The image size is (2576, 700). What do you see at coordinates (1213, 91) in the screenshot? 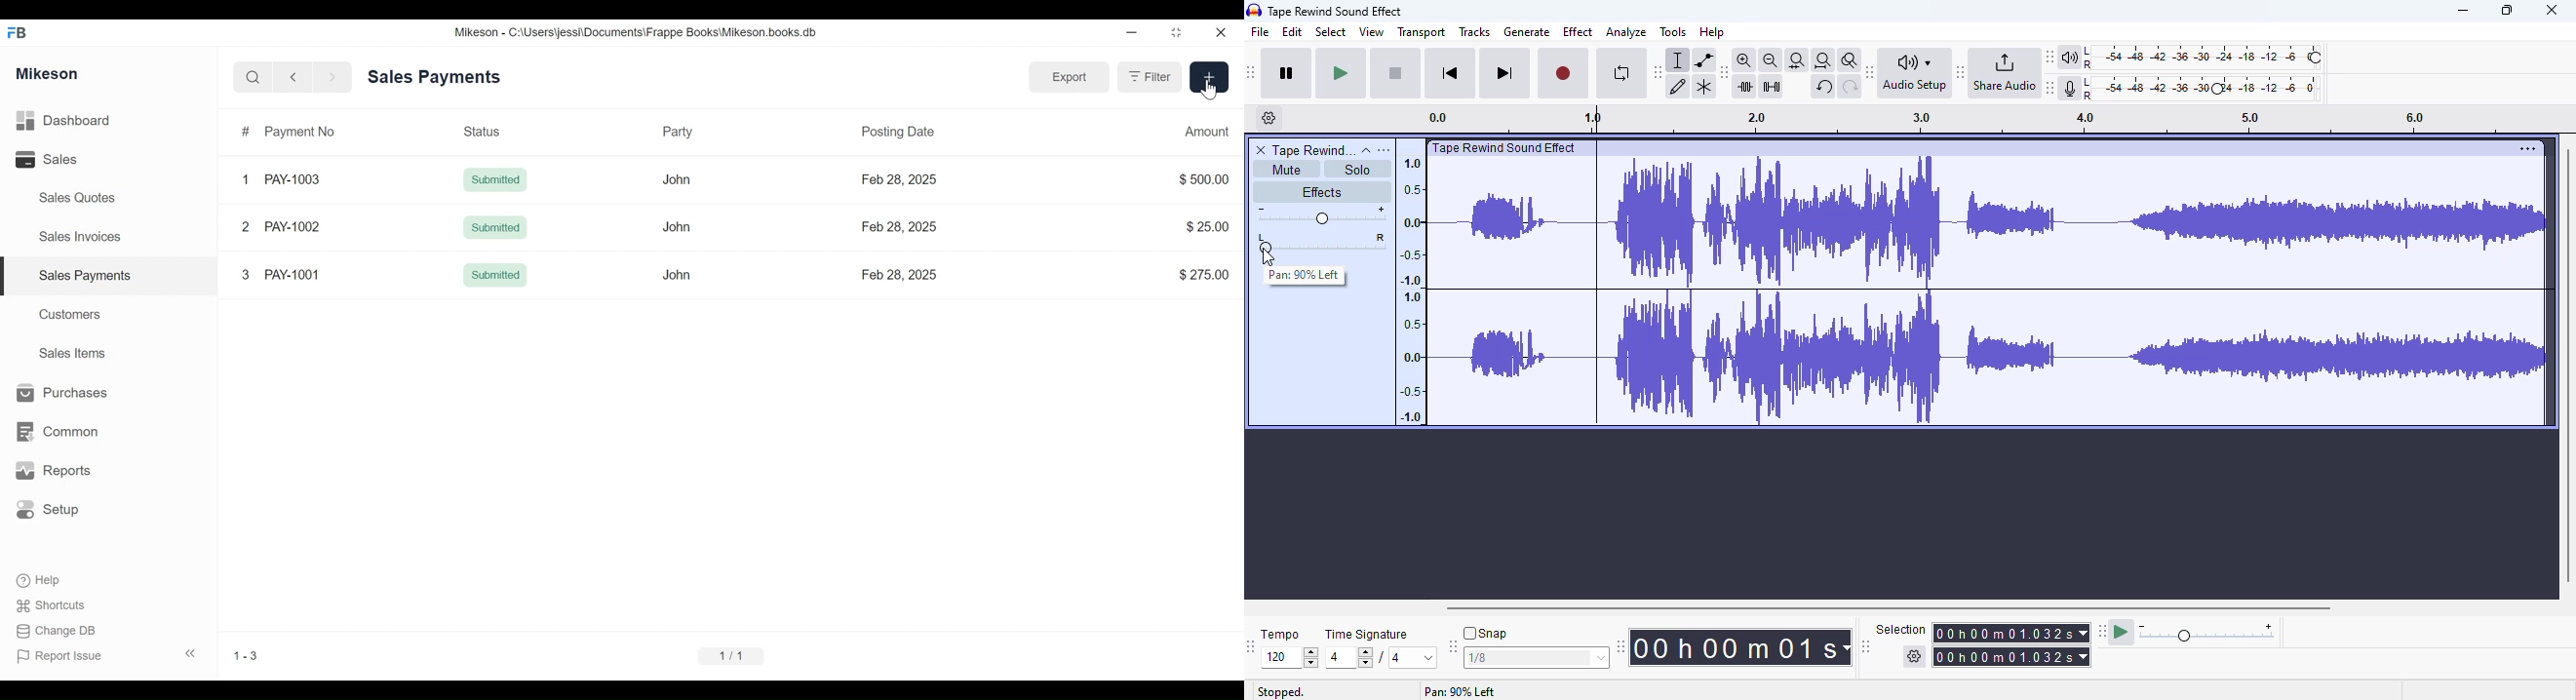
I see `cursor` at bounding box center [1213, 91].